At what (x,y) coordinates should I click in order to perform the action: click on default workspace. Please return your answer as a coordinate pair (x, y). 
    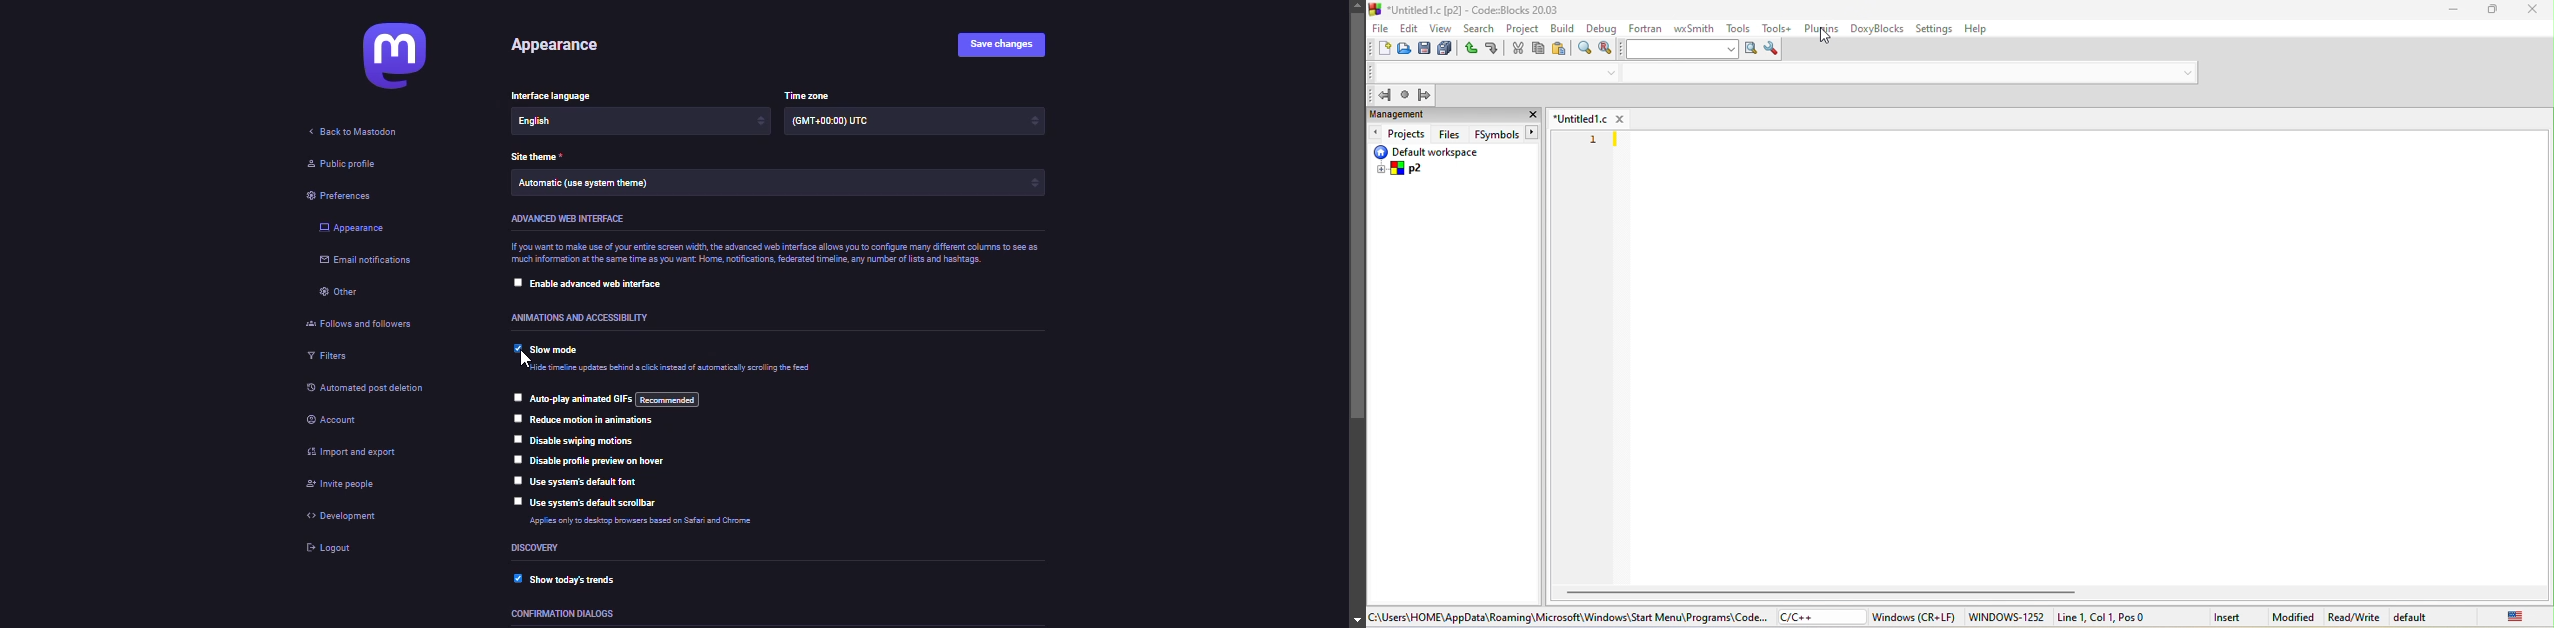
    Looking at the image, I should click on (1438, 152).